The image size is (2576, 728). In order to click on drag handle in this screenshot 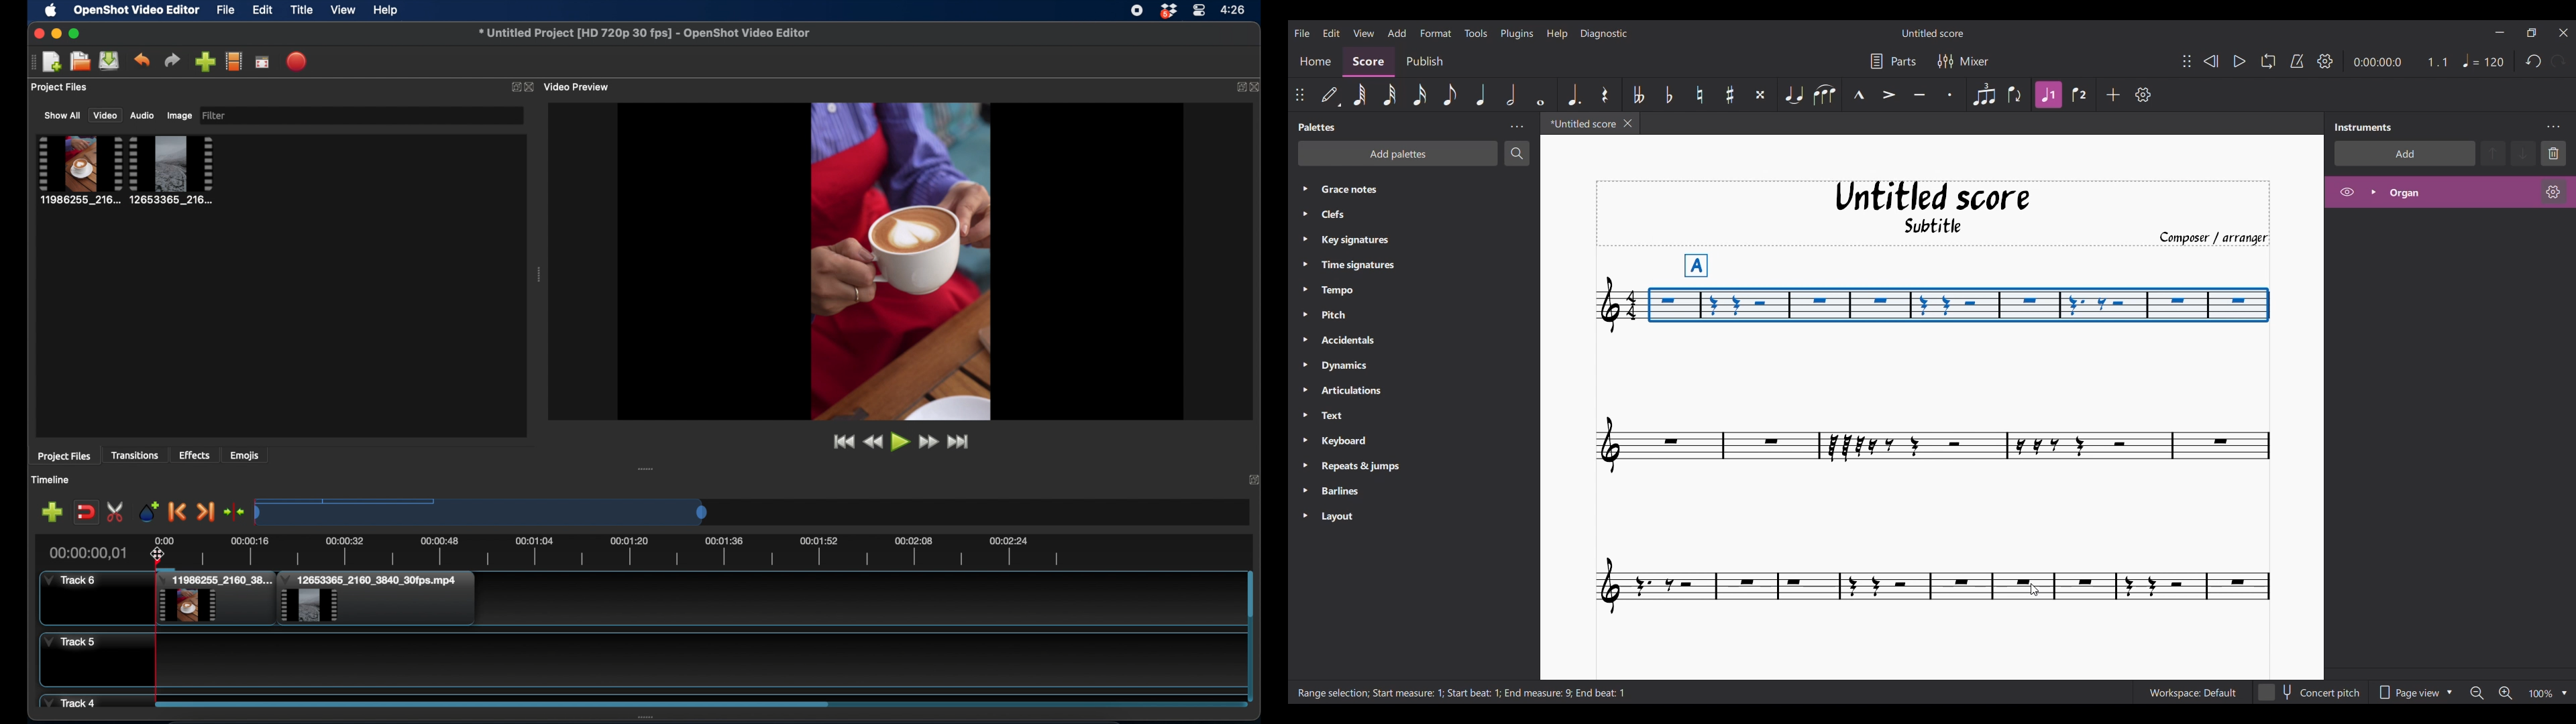, I will do `click(647, 469)`.